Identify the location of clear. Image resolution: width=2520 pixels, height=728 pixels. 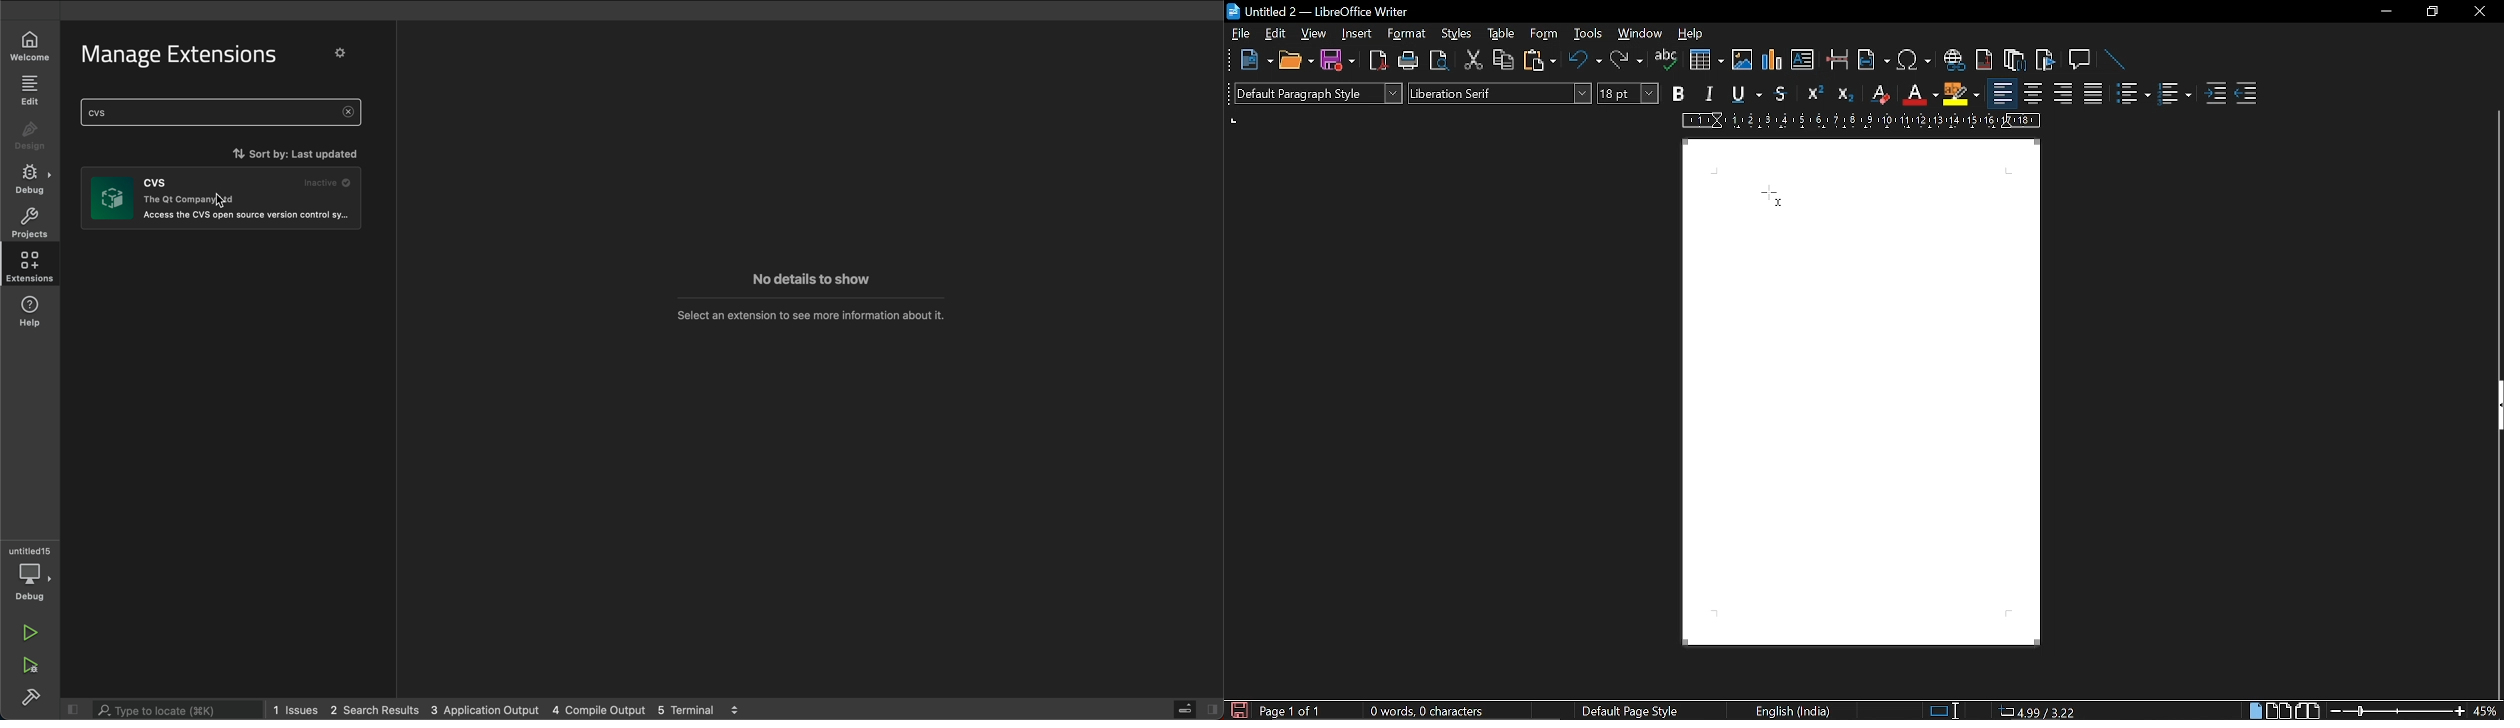
(349, 113).